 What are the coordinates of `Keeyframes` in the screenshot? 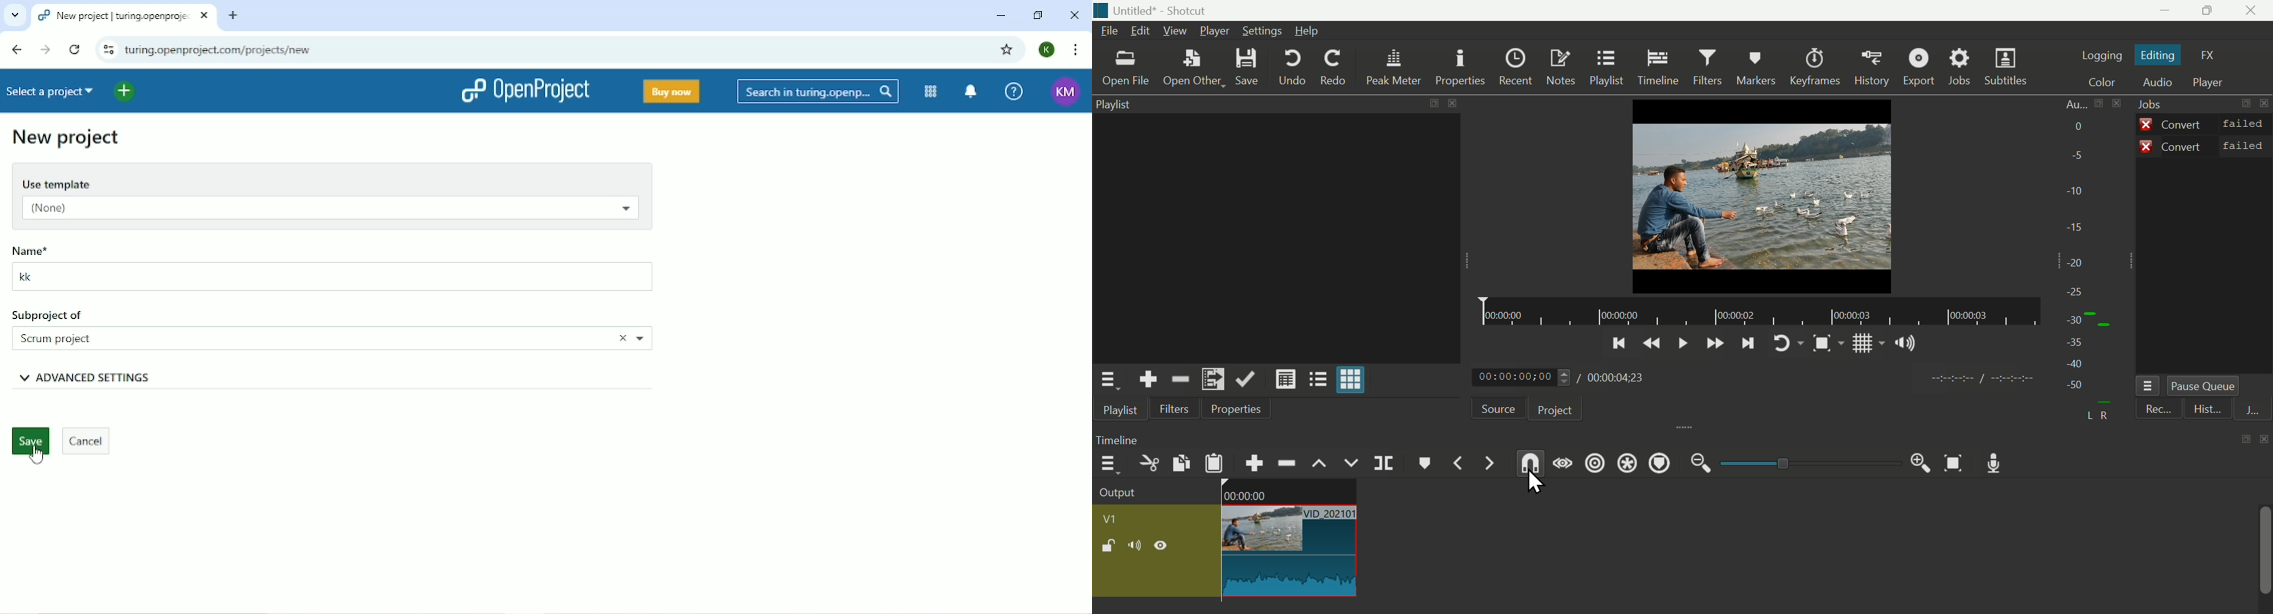 It's located at (1817, 68).